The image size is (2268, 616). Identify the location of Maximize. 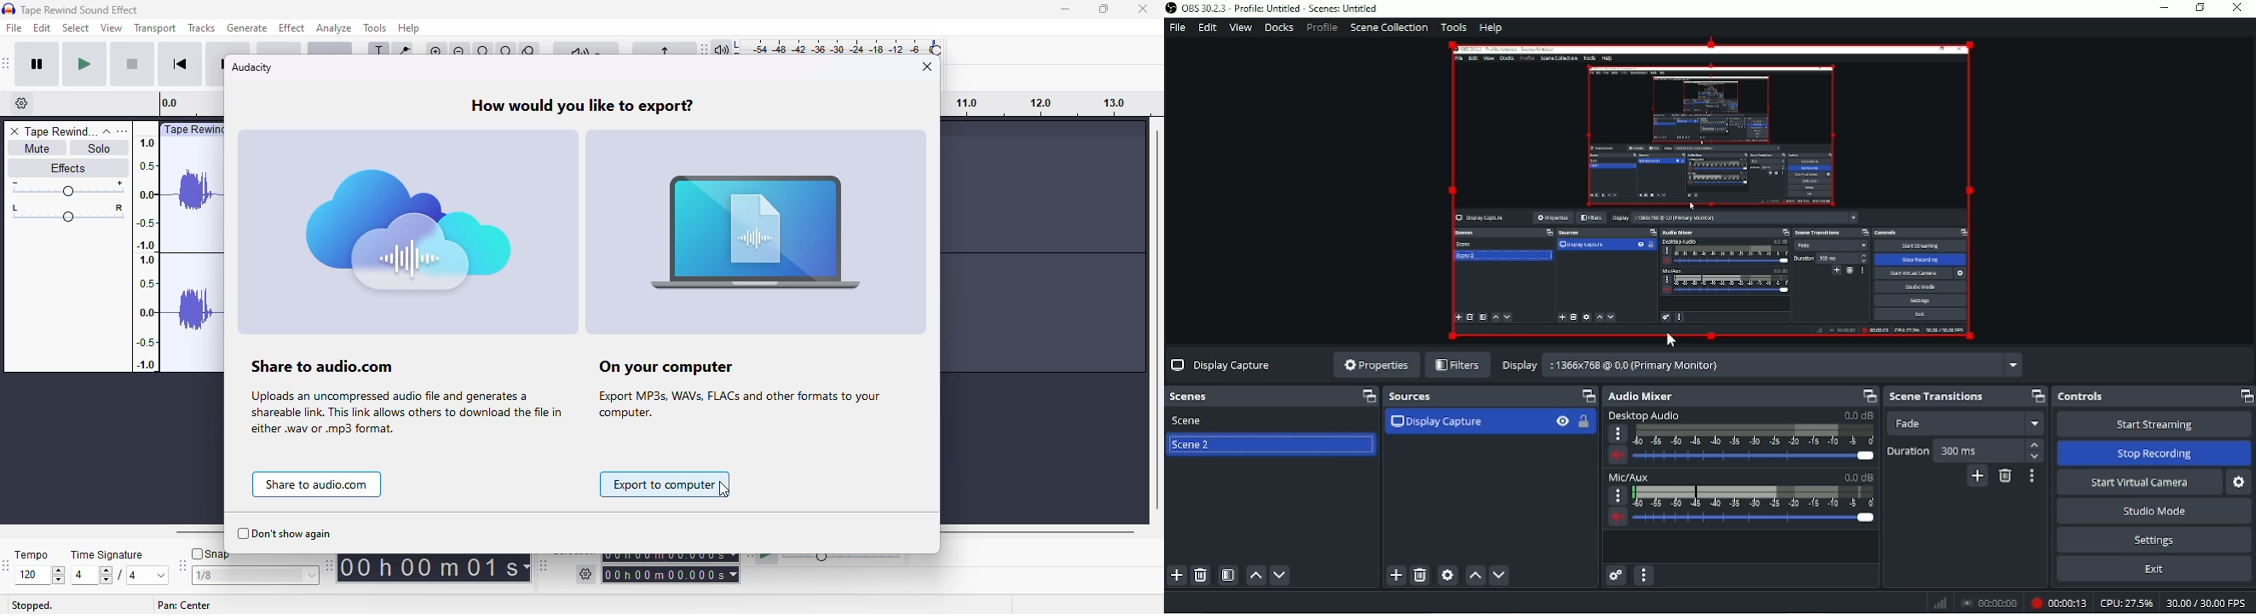
(2245, 395).